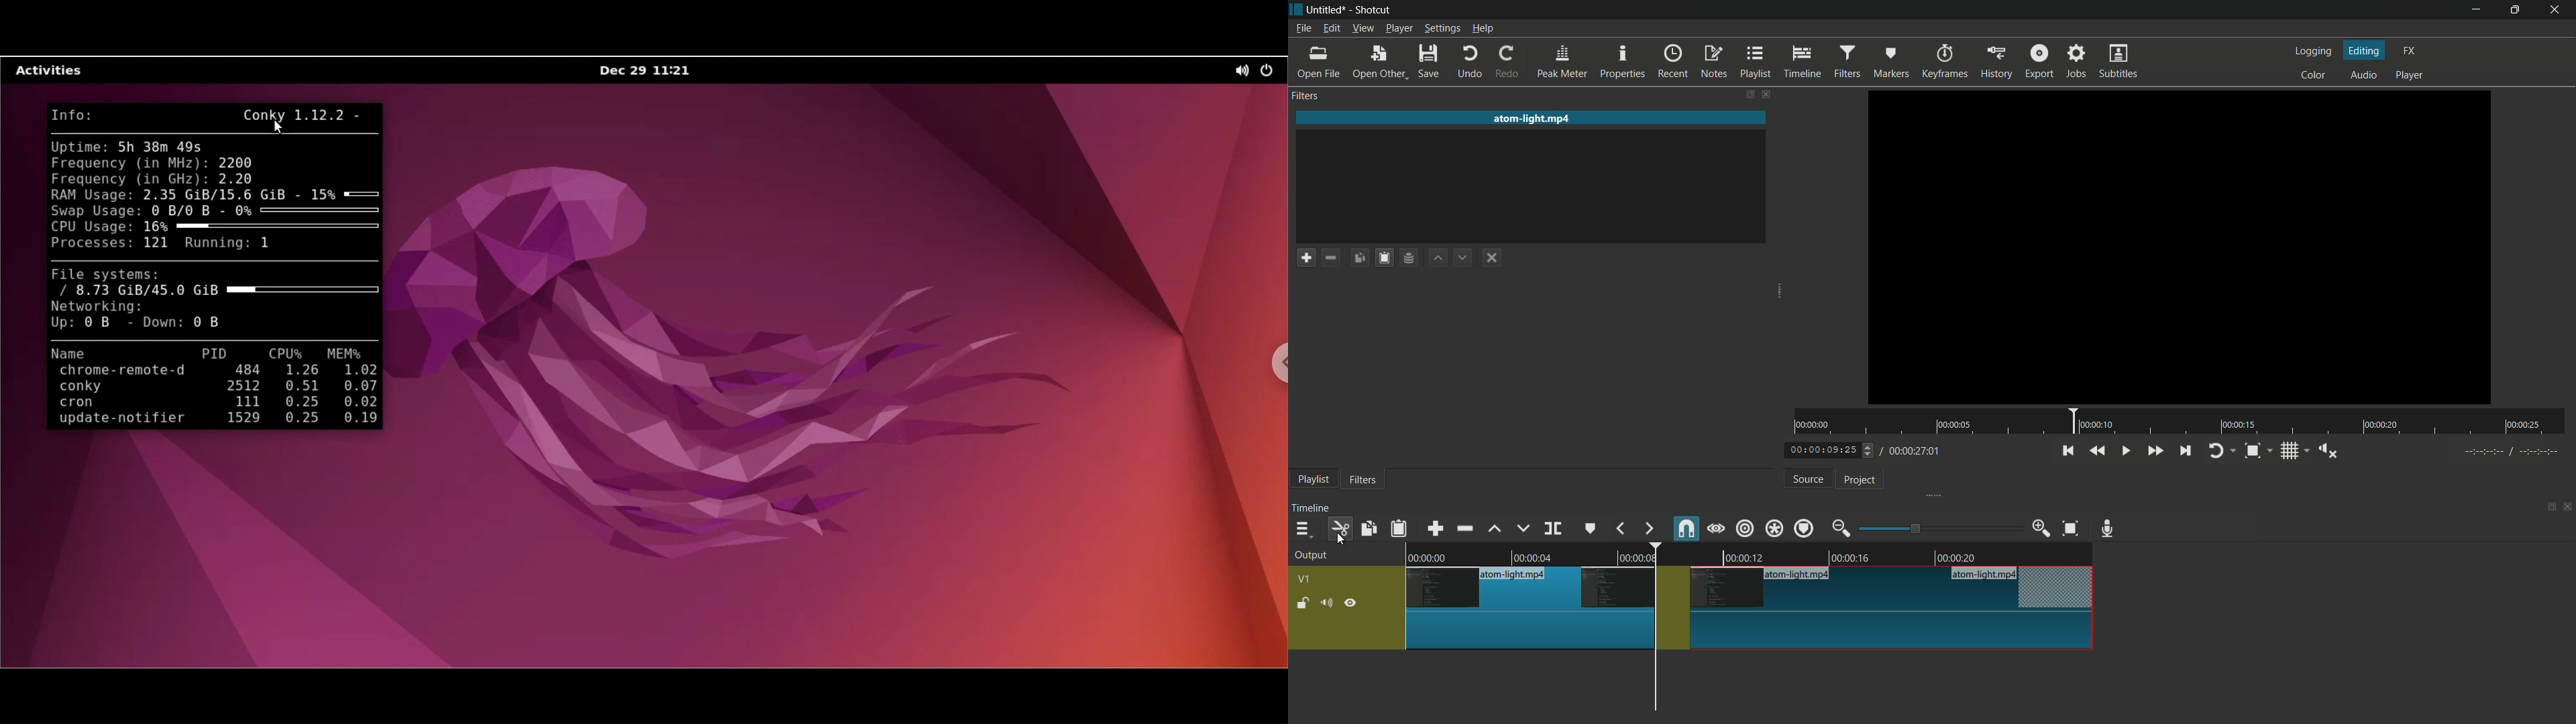 Image resolution: width=2576 pixels, height=728 pixels. What do you see at coordinates (2042, 528) in the screenshot?
I see `zoom in` at bounding box center [2042, 528].